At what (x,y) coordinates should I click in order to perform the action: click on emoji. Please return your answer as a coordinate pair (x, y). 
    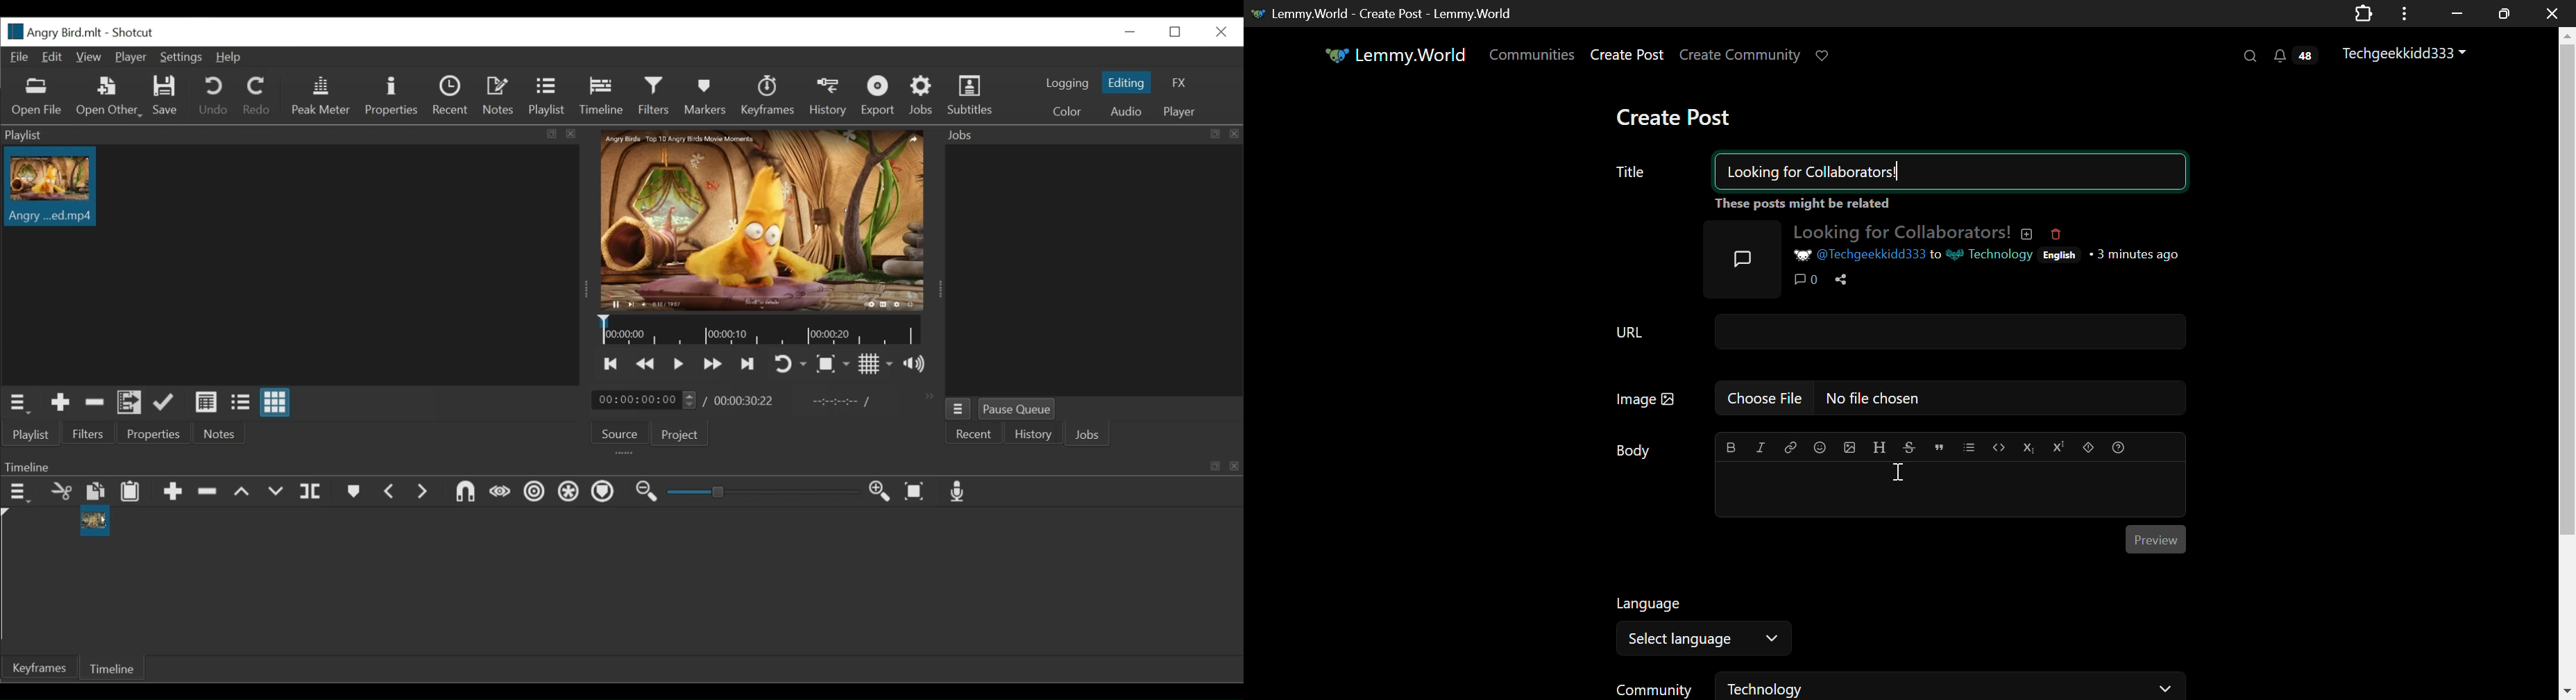
    Looking at the image, I should click on (1820, 447).